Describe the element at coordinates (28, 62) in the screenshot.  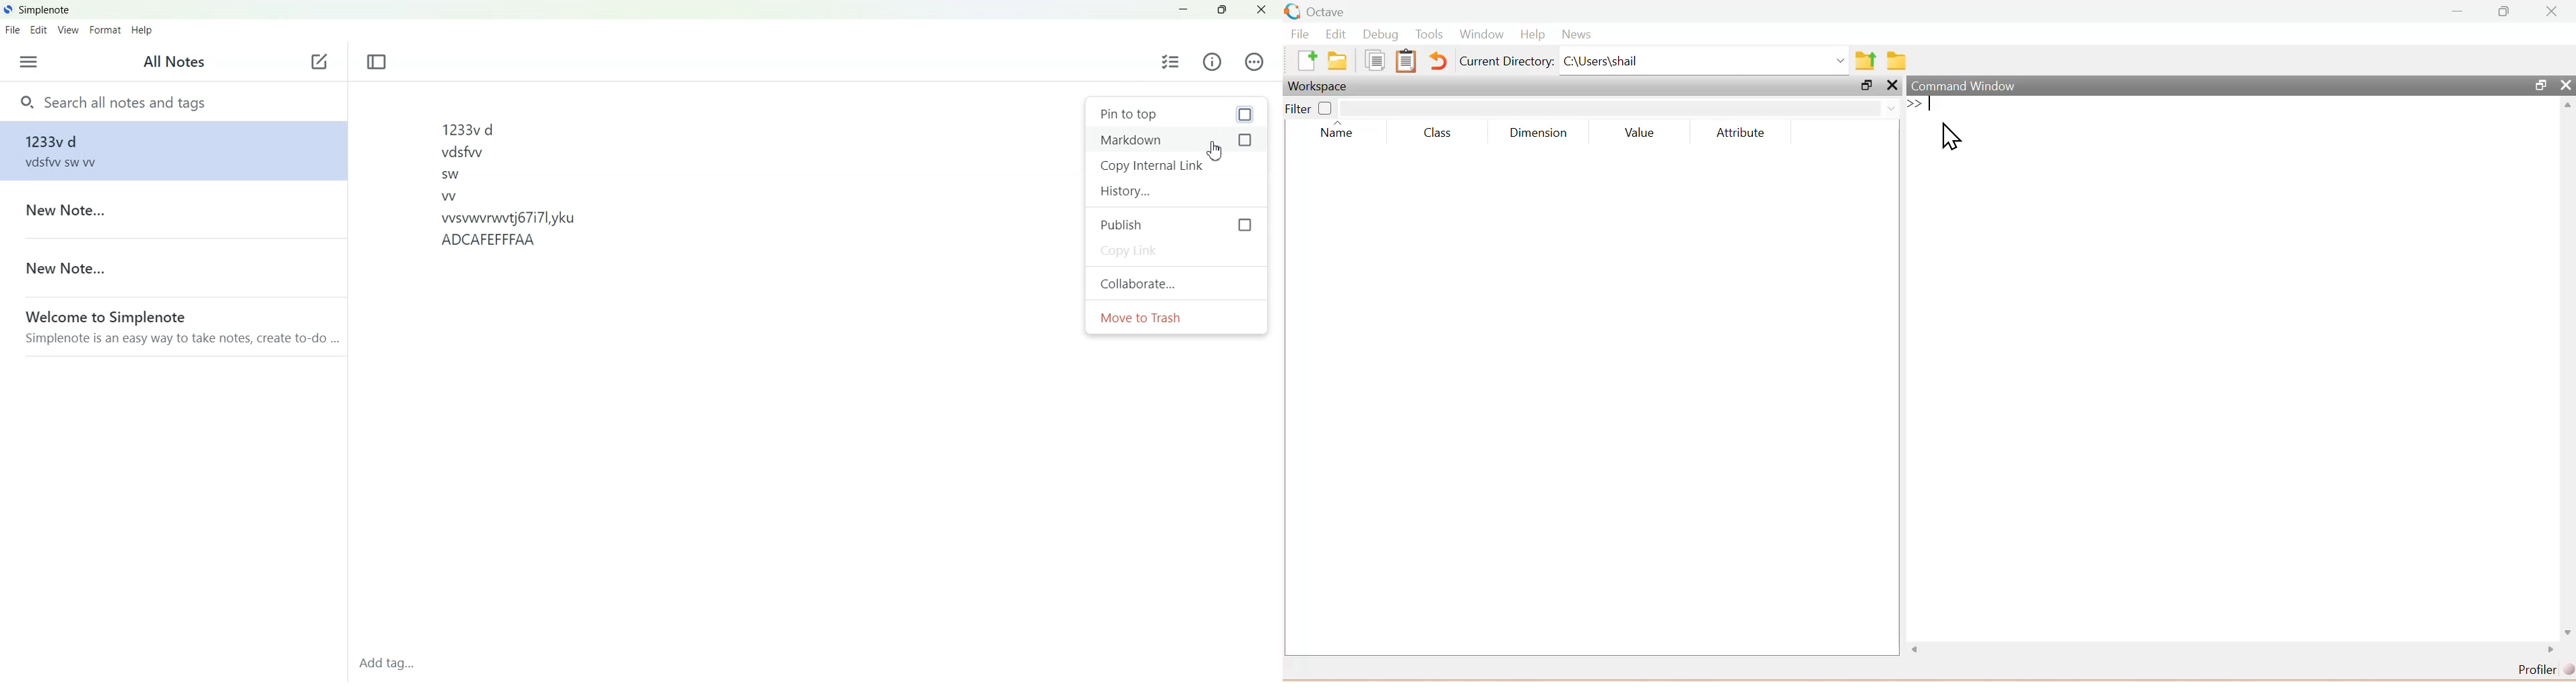
I see `Menu` at that location.